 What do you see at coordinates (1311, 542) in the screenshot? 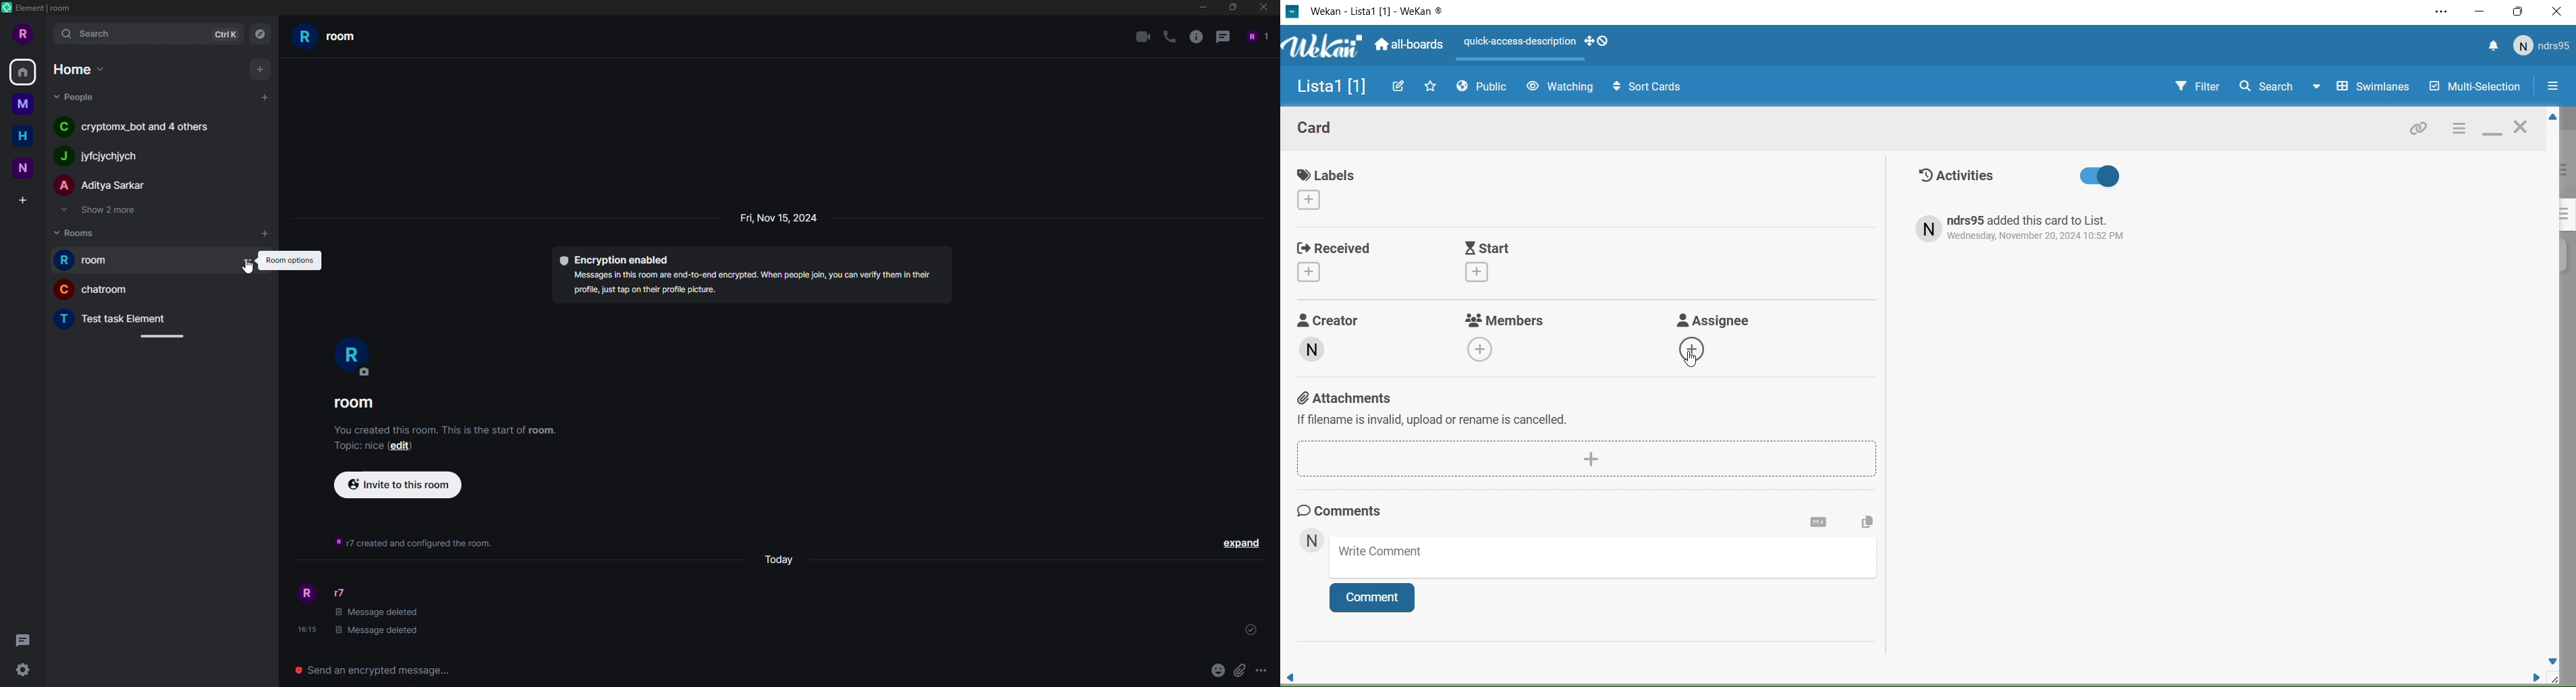
I see `User` at bounding box center [1311, 542].